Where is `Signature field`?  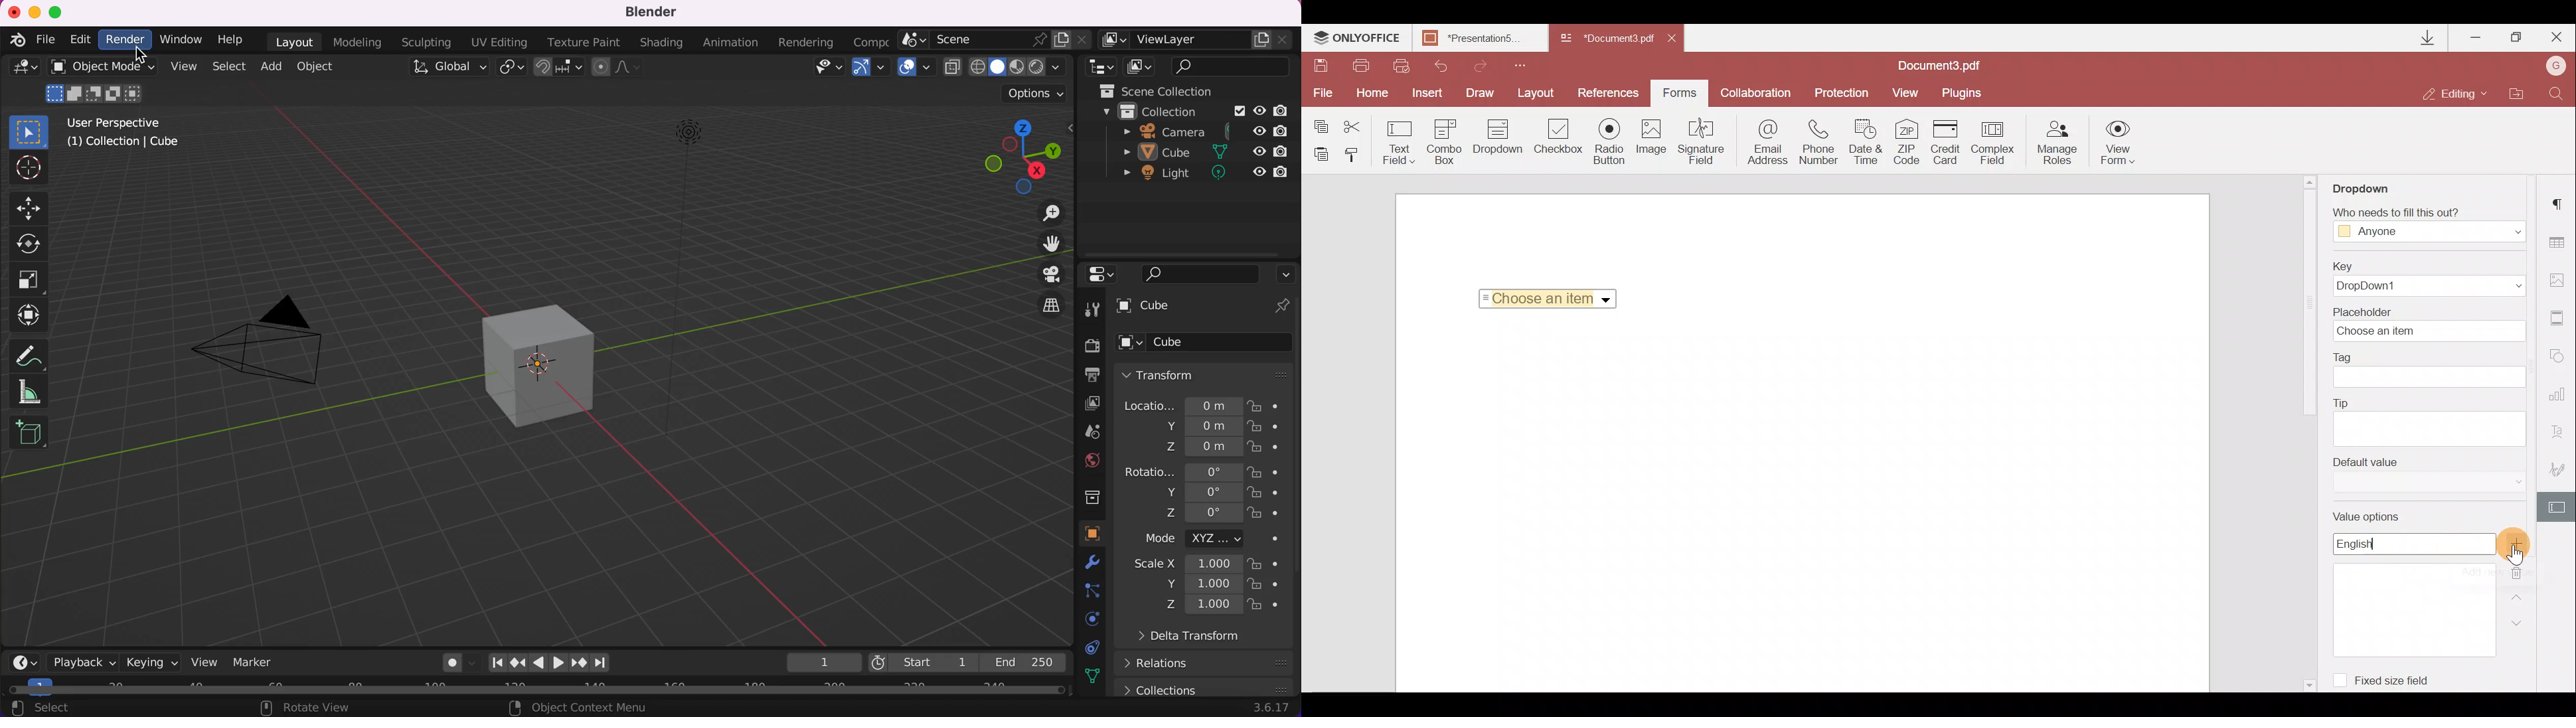 Signature field is located at coordinates (1698, 141).